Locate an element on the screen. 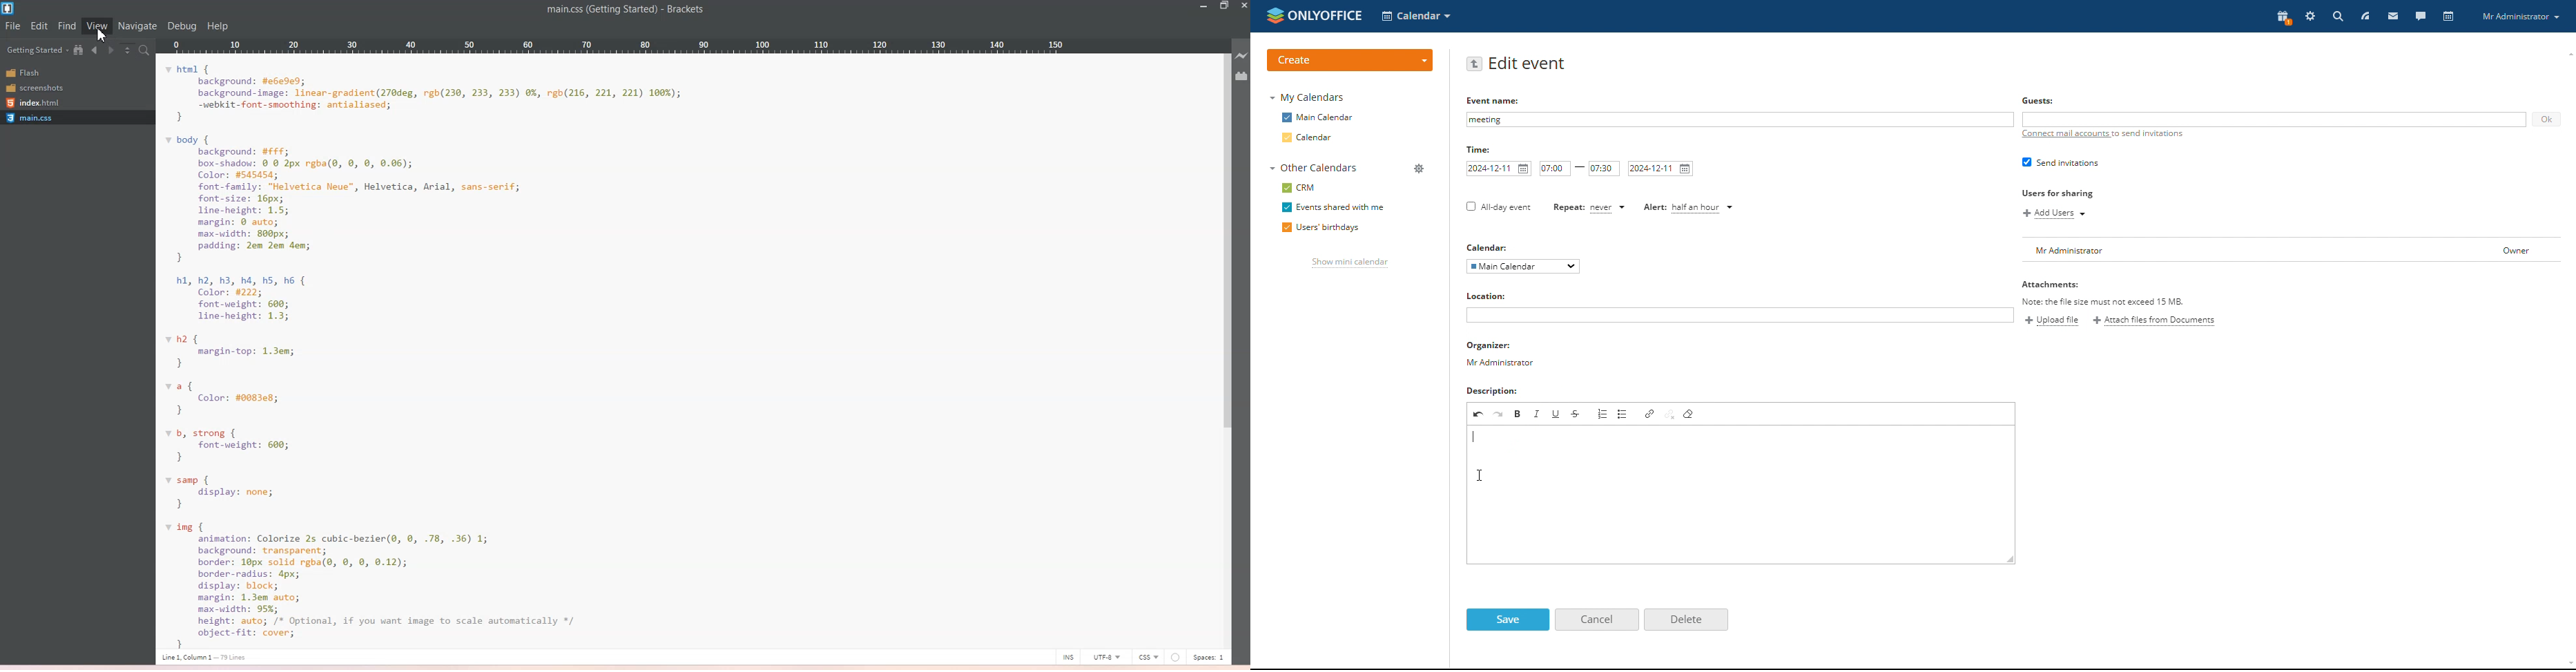  Flash is located at coordinates (39, 72).